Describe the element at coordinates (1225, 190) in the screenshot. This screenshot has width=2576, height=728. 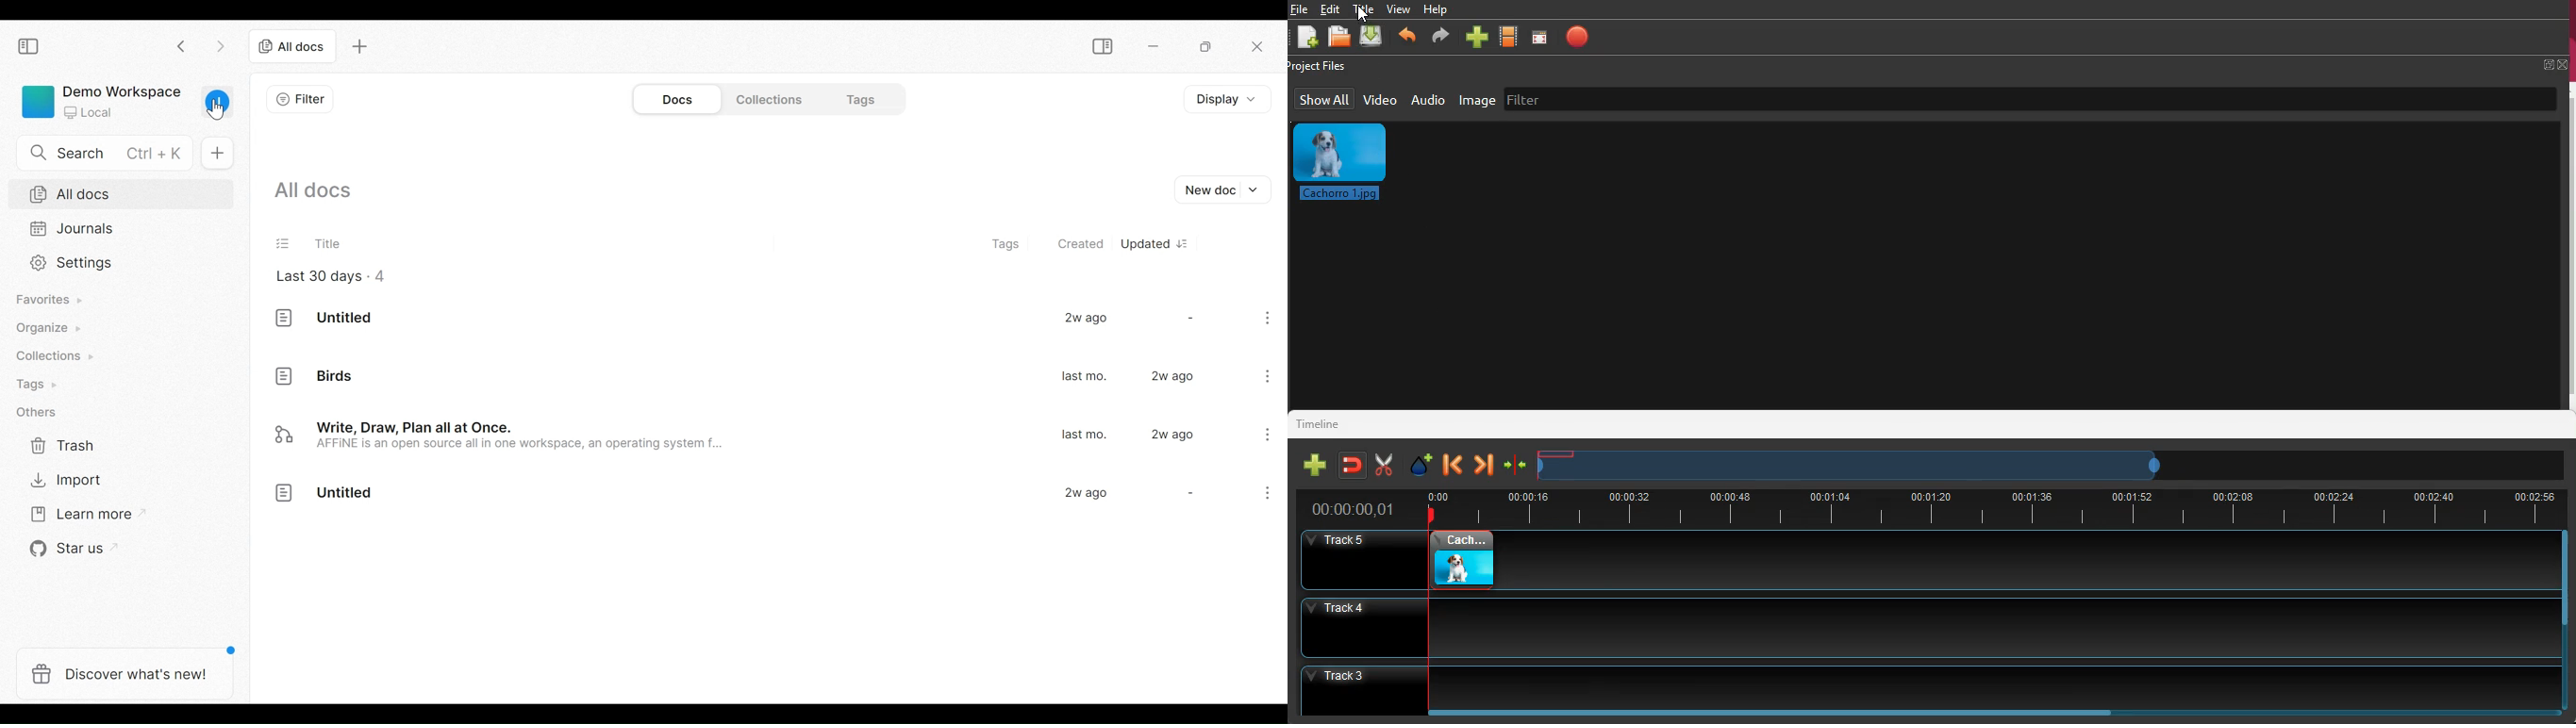
I see `Add New document` at that location.